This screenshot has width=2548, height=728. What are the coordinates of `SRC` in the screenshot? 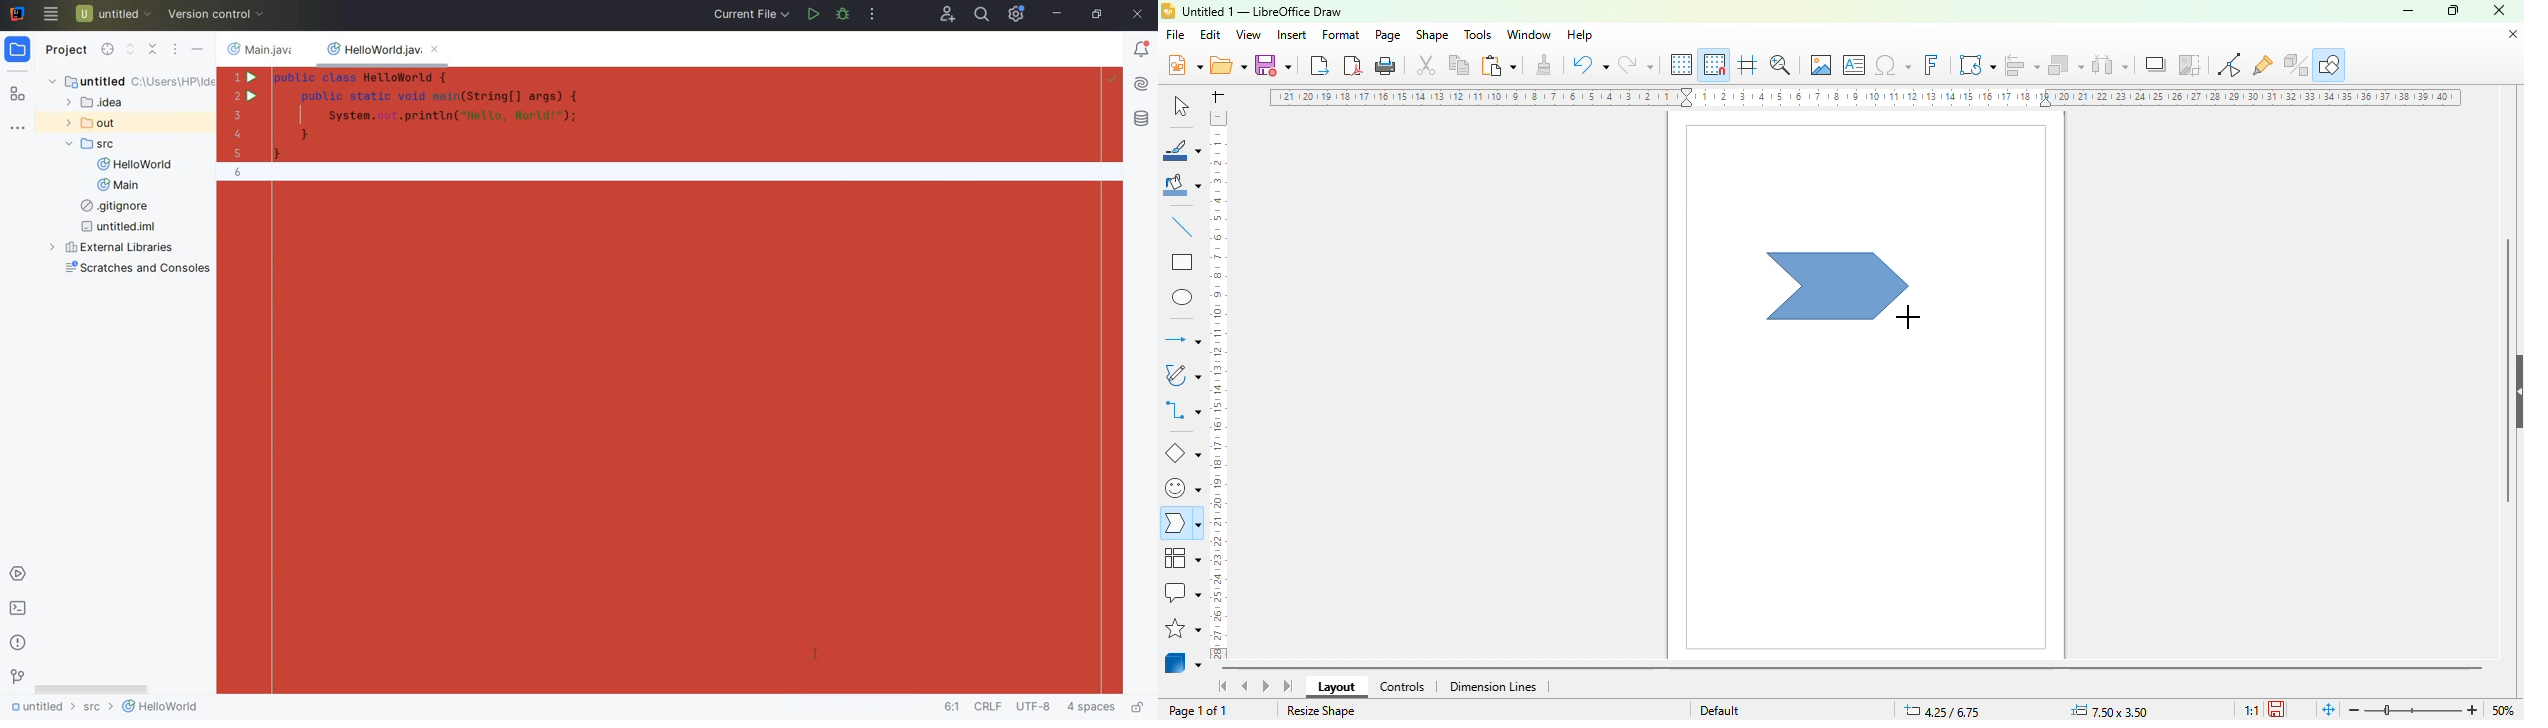 It's located at (92, 144).